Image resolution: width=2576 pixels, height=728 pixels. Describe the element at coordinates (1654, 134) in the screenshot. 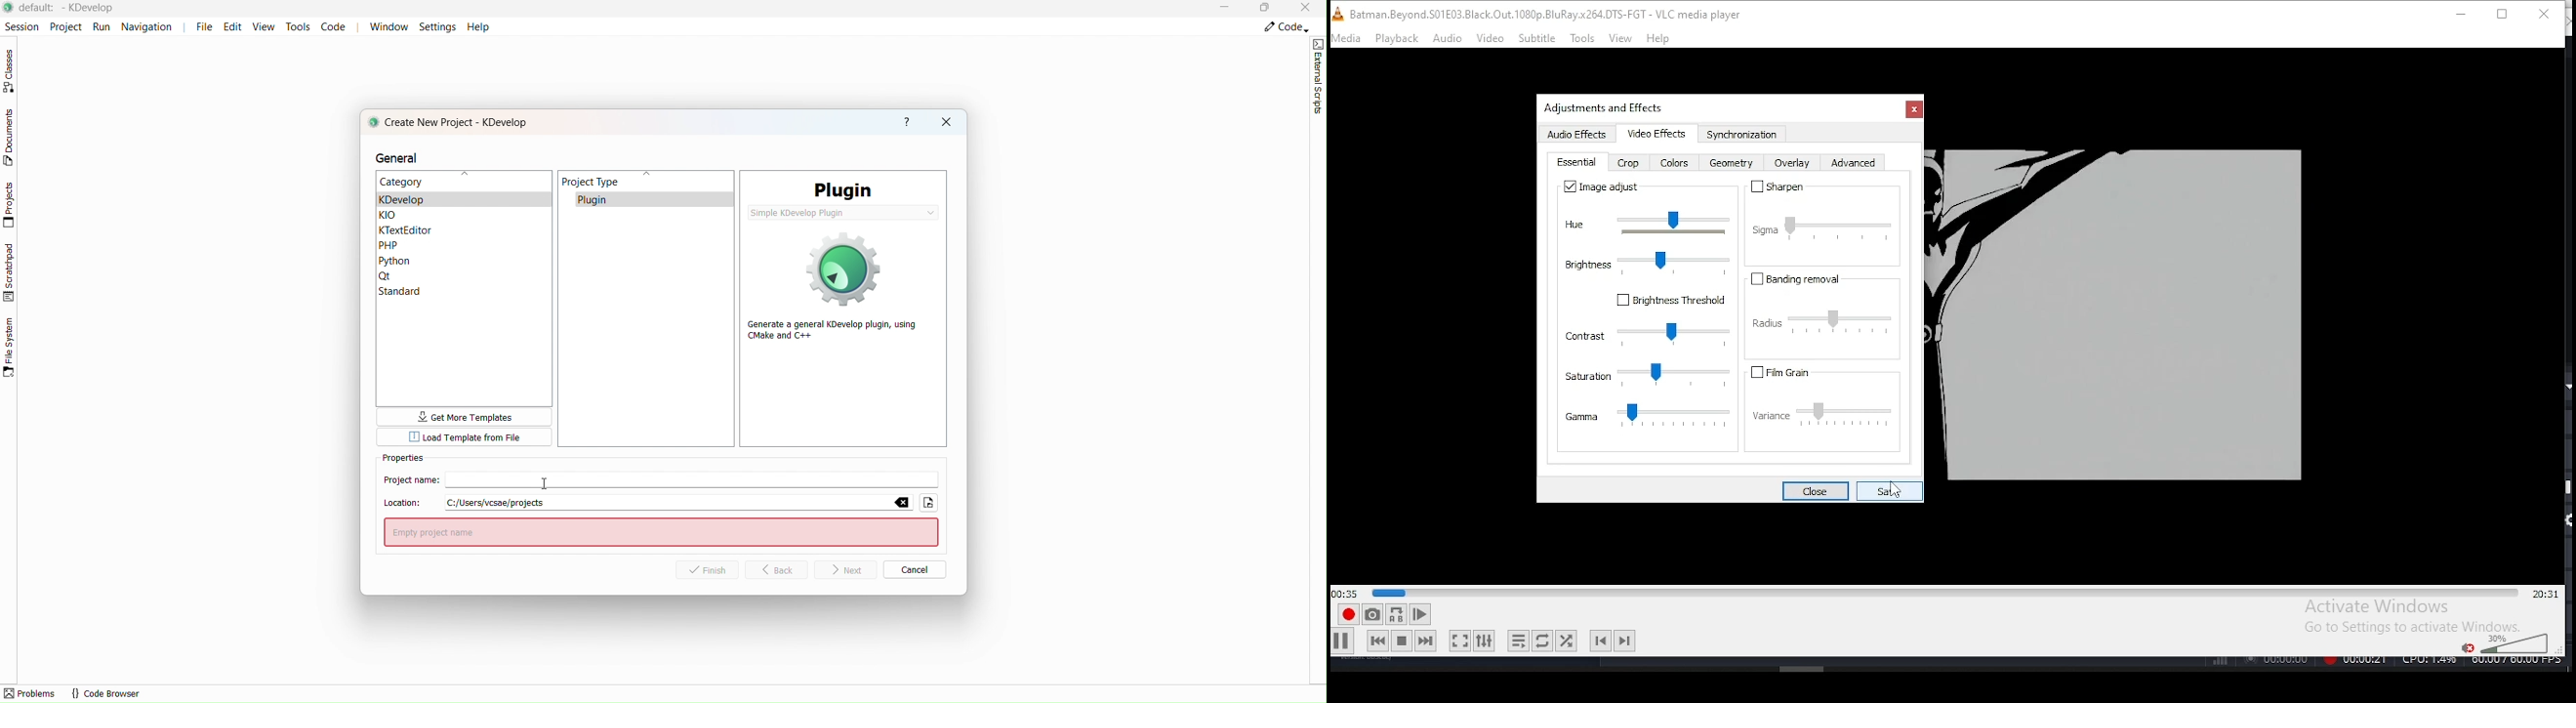

I see `video effects` at that location.